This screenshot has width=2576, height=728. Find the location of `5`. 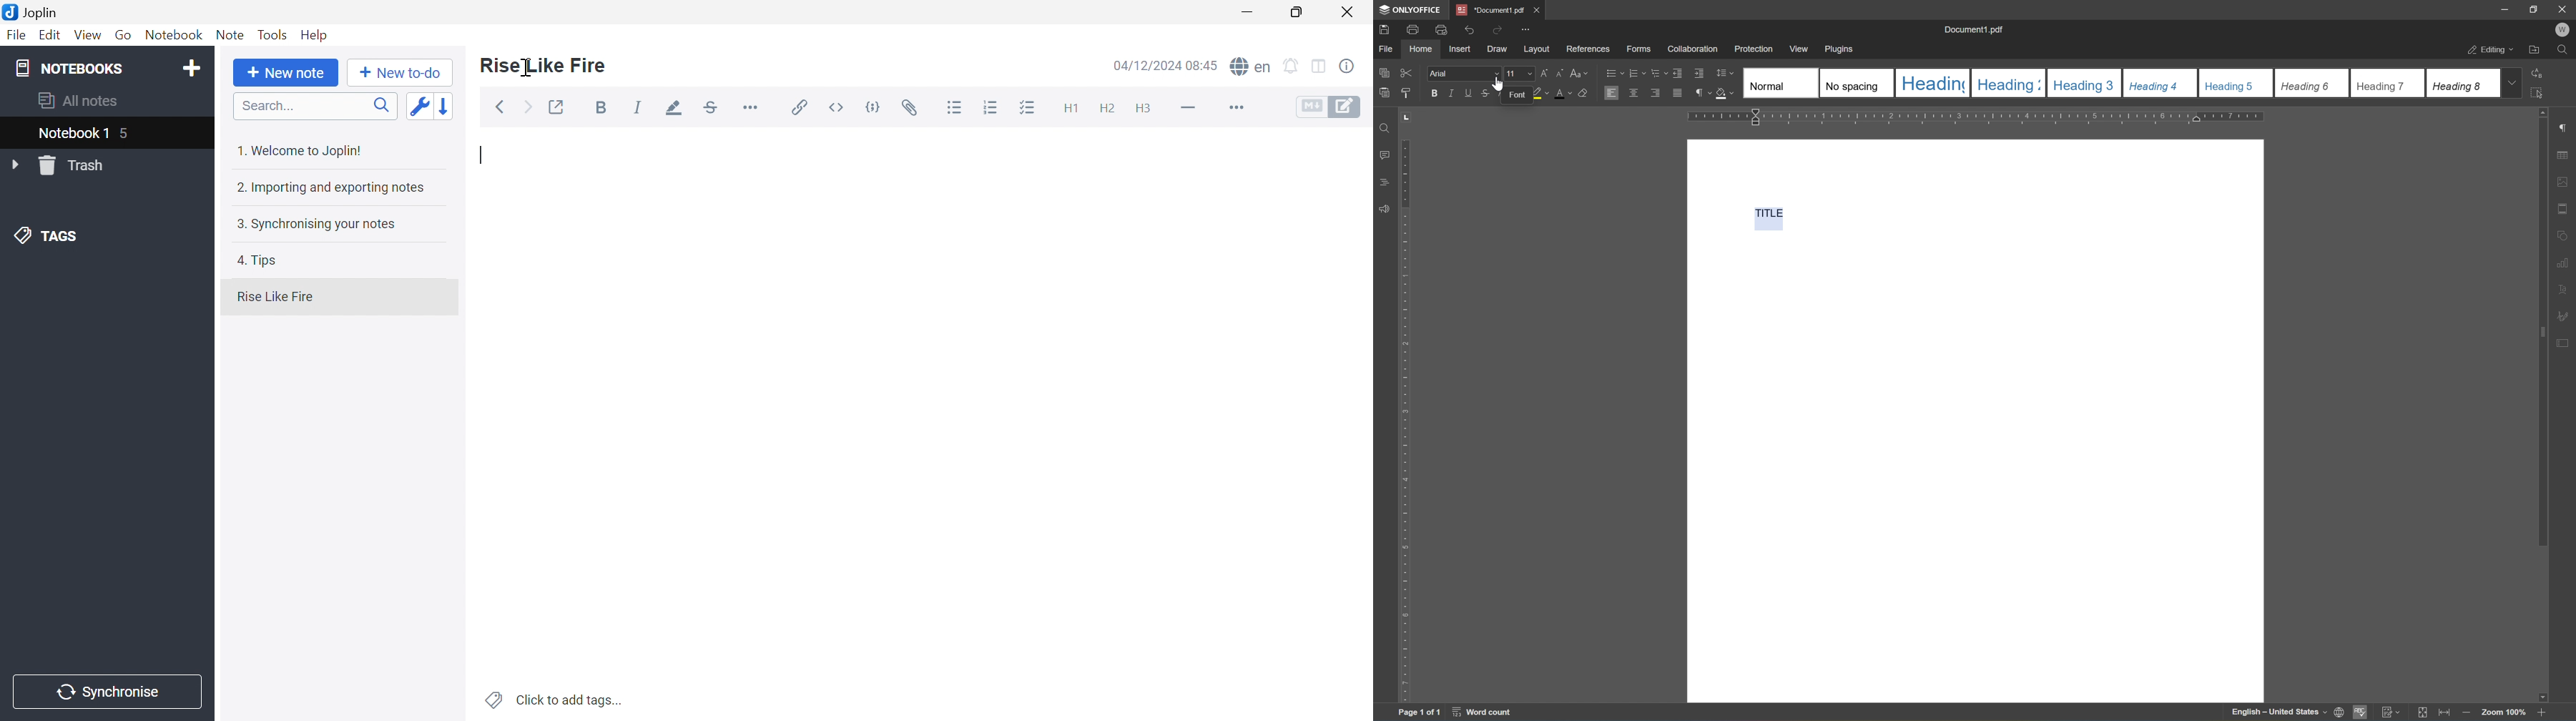

5 is located at coordinates (127, 135).